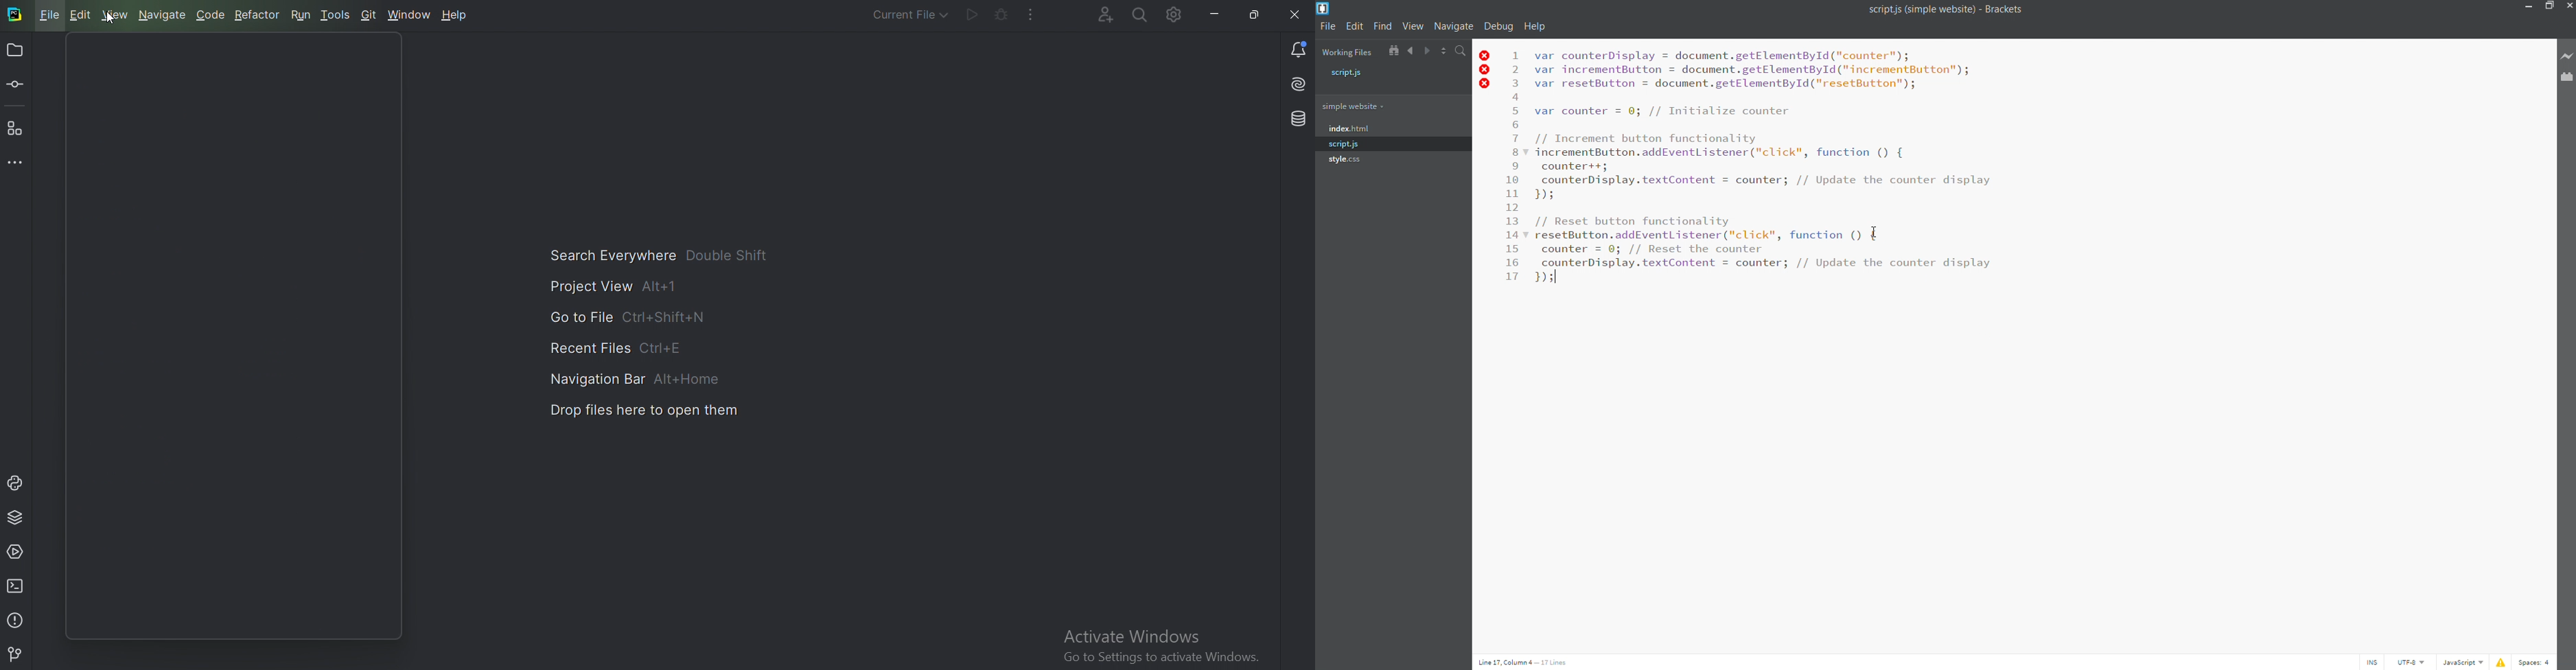 The width and height of the screenshot is (2576, 672). I want to click on Debug, so click(1001, 14).